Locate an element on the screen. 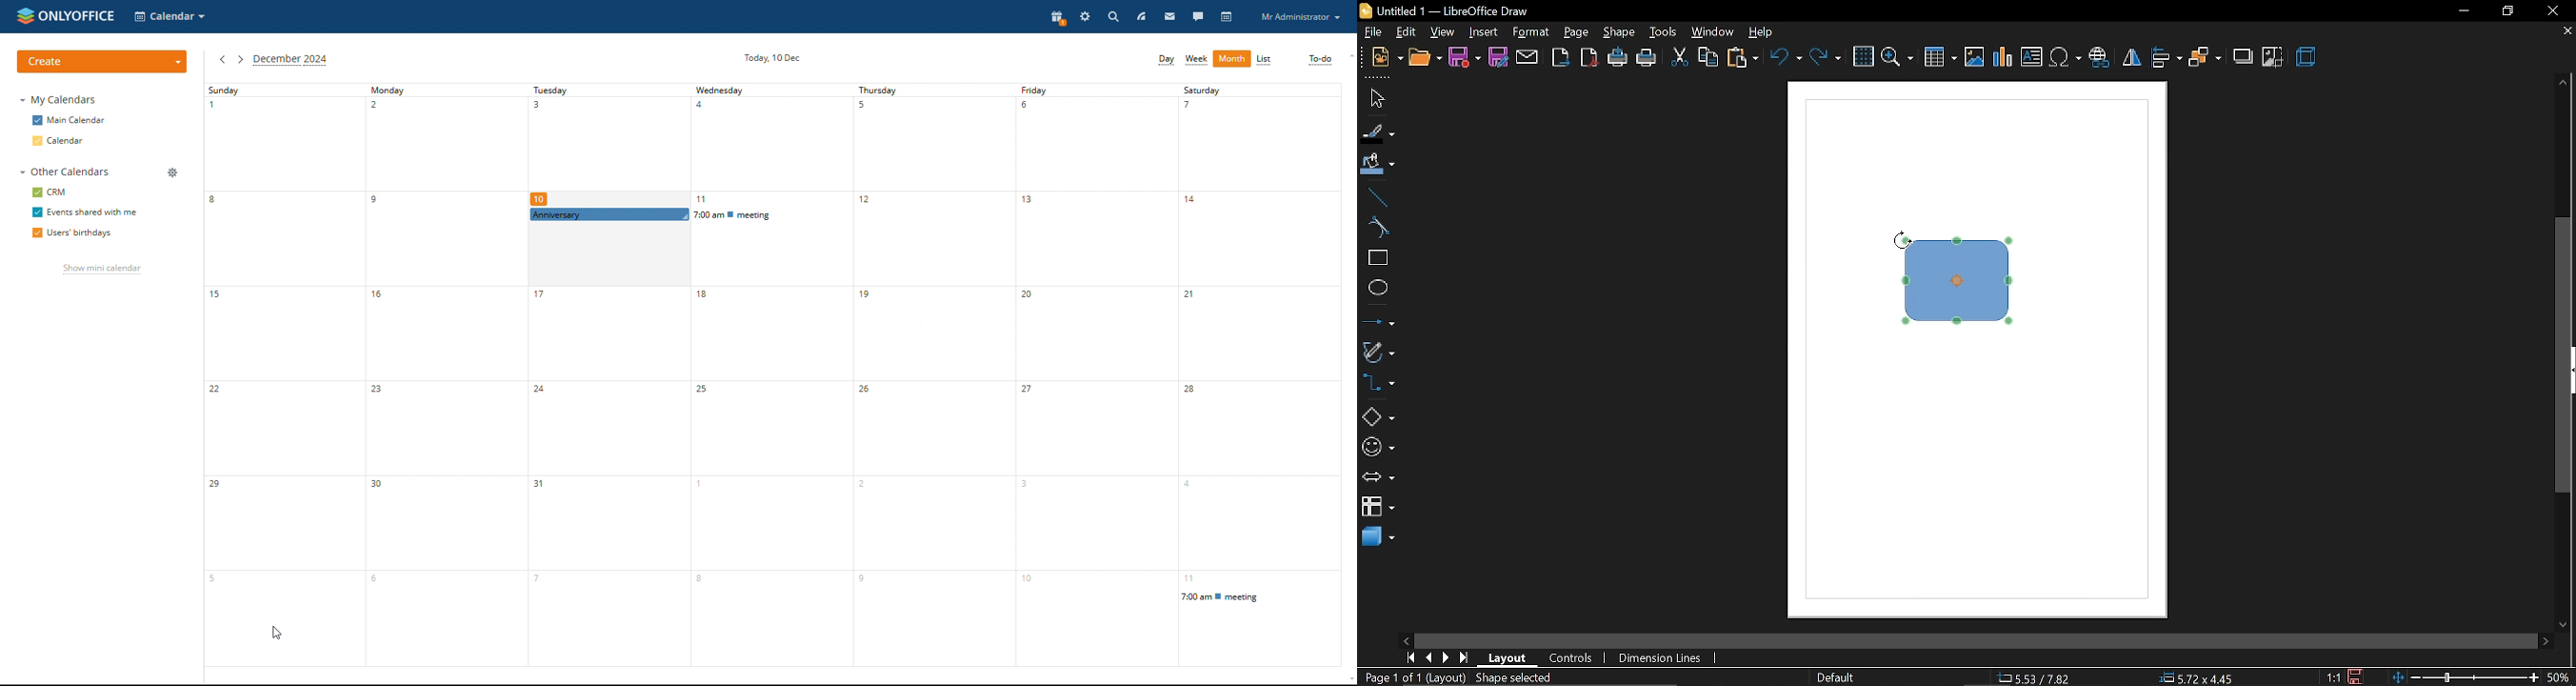 The width and height of the screenshot is (2576, 700). restore down is located at coordinates (2504, 12).